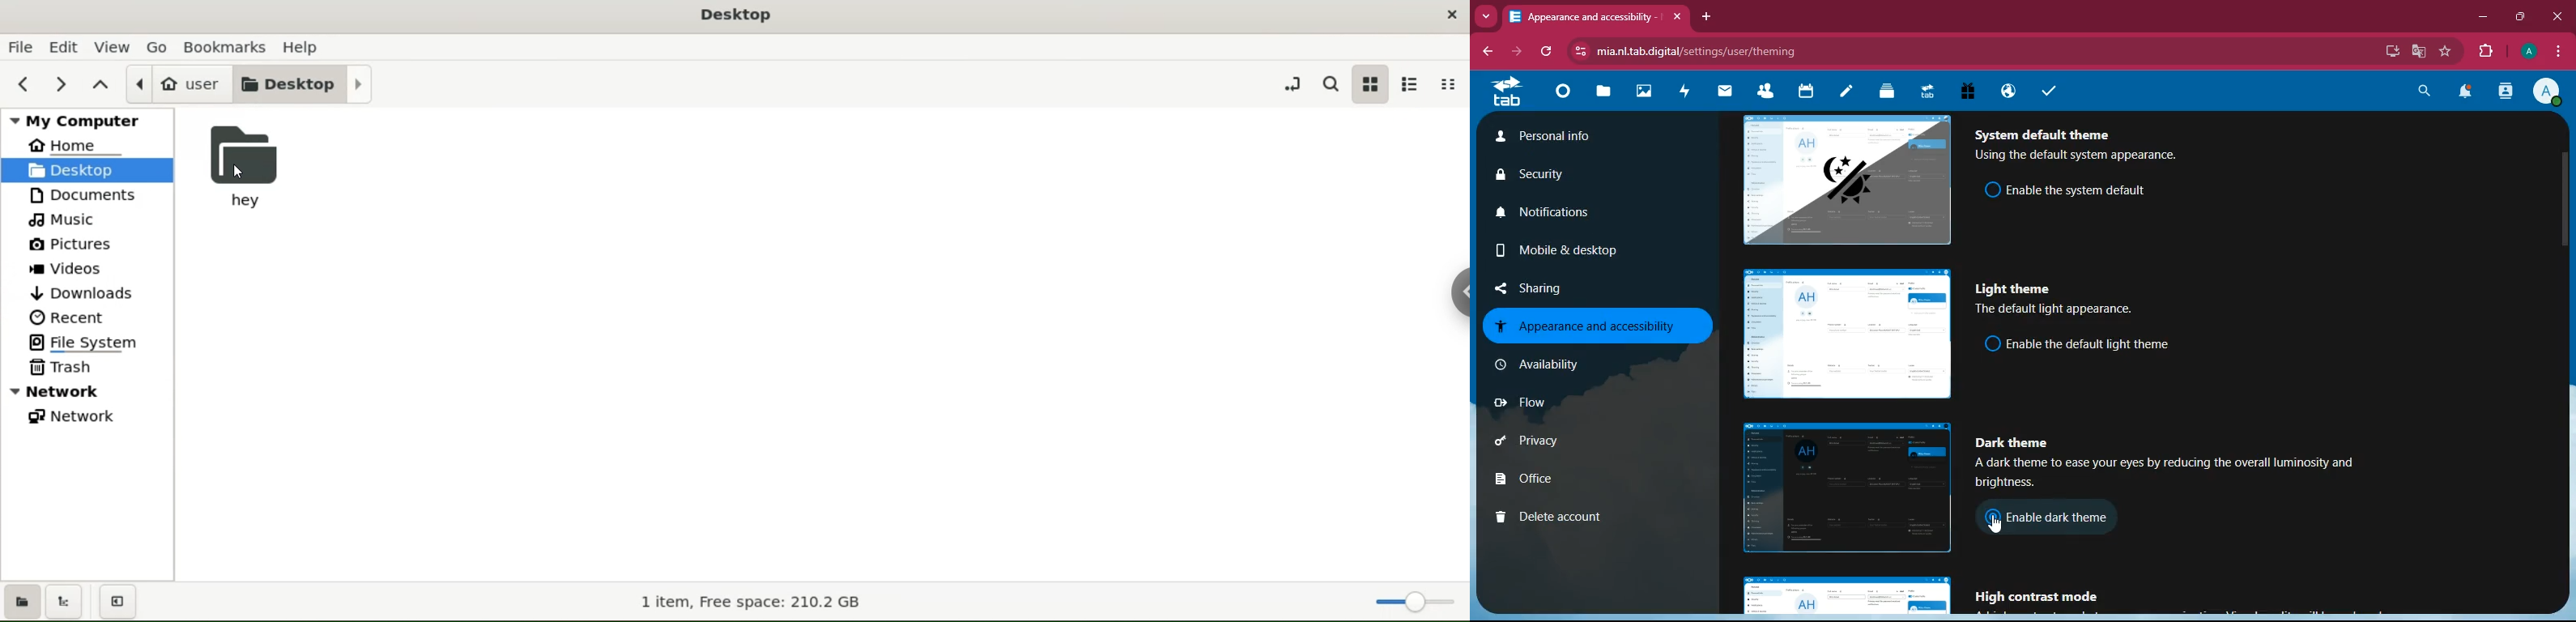 The height and width of the screenshot is (644, 2576). Describe the element at coordinates (2467, 93) in the screenshot. I see `notifications` at that location.